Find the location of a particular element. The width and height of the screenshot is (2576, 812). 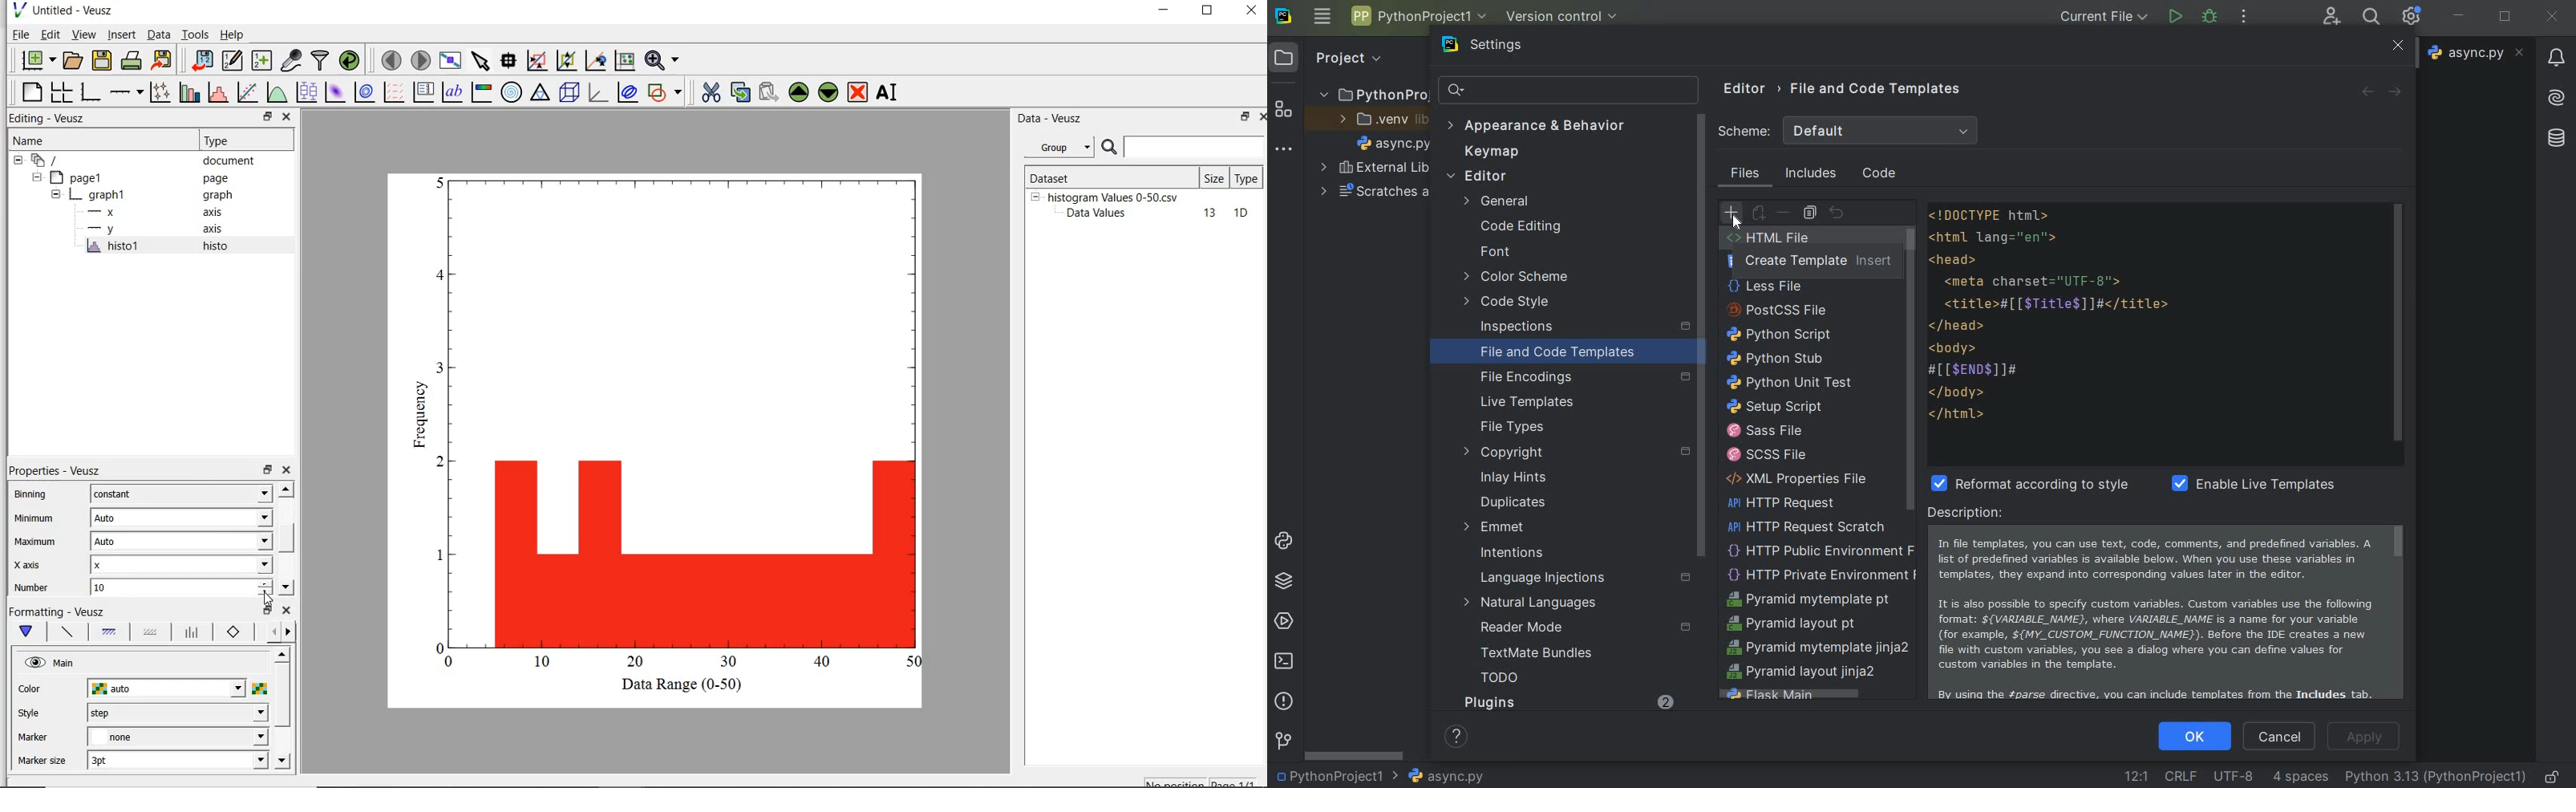

project name is located at coordinates (1374, 93).